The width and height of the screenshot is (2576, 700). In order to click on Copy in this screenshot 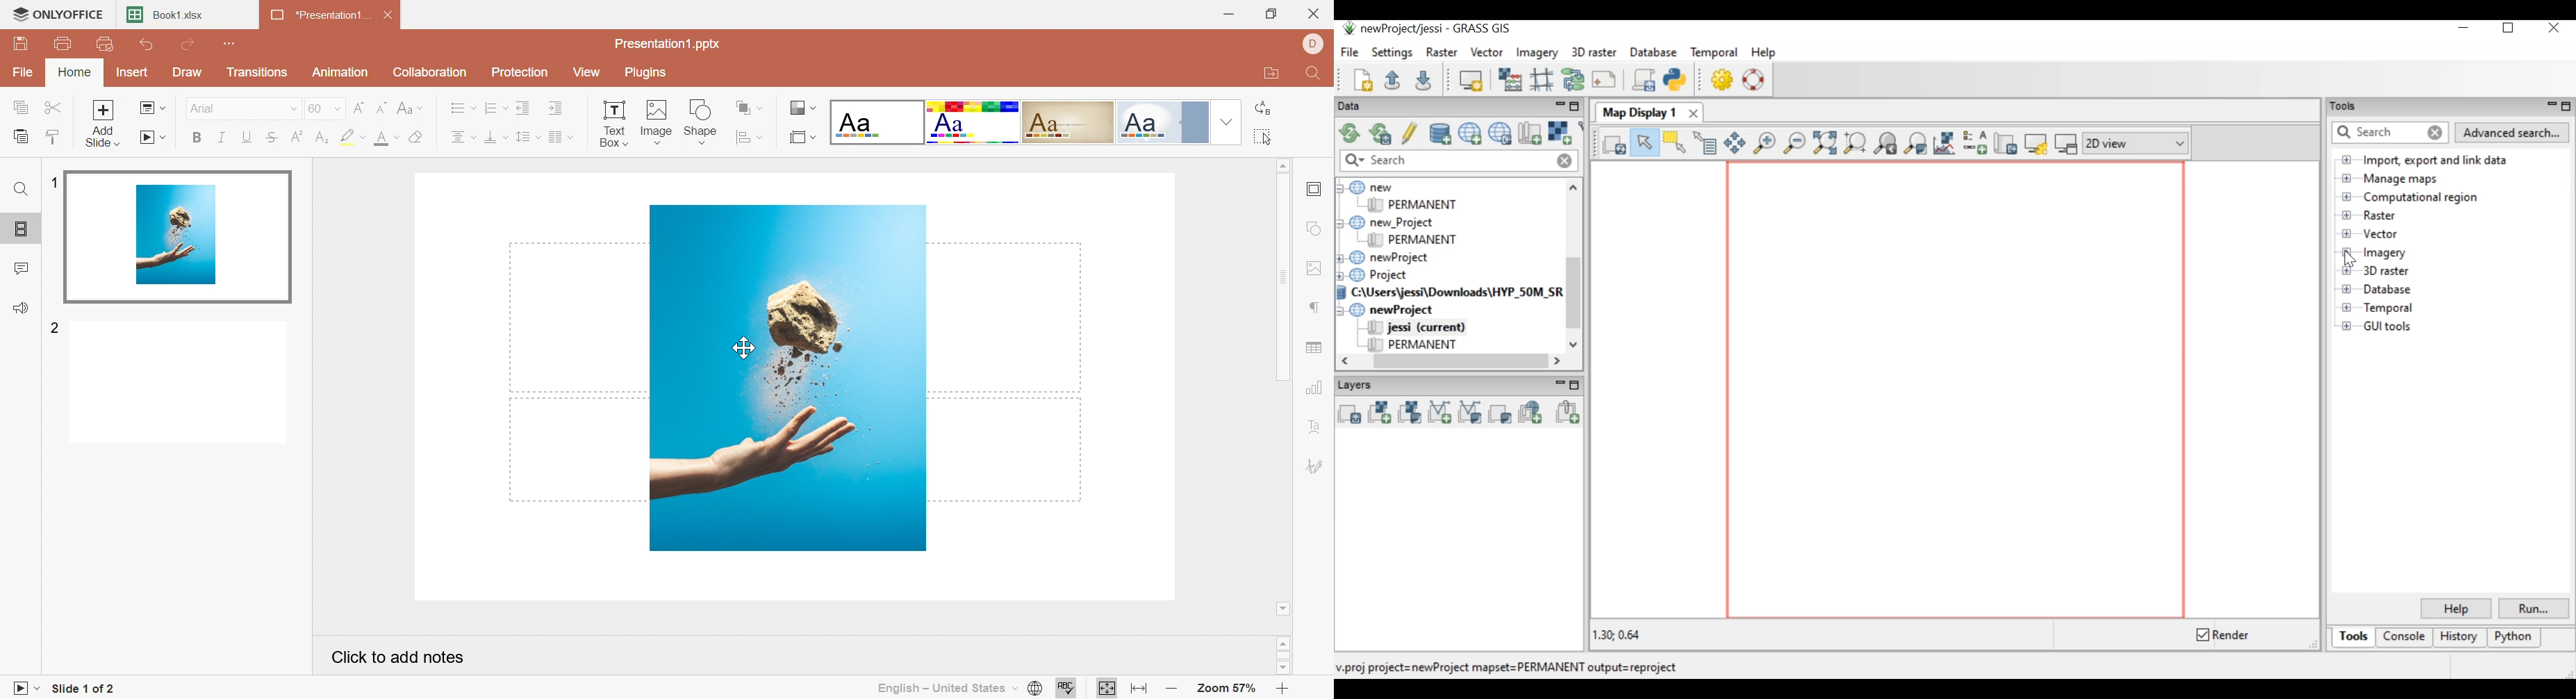, I will do `click(20, 105)`.